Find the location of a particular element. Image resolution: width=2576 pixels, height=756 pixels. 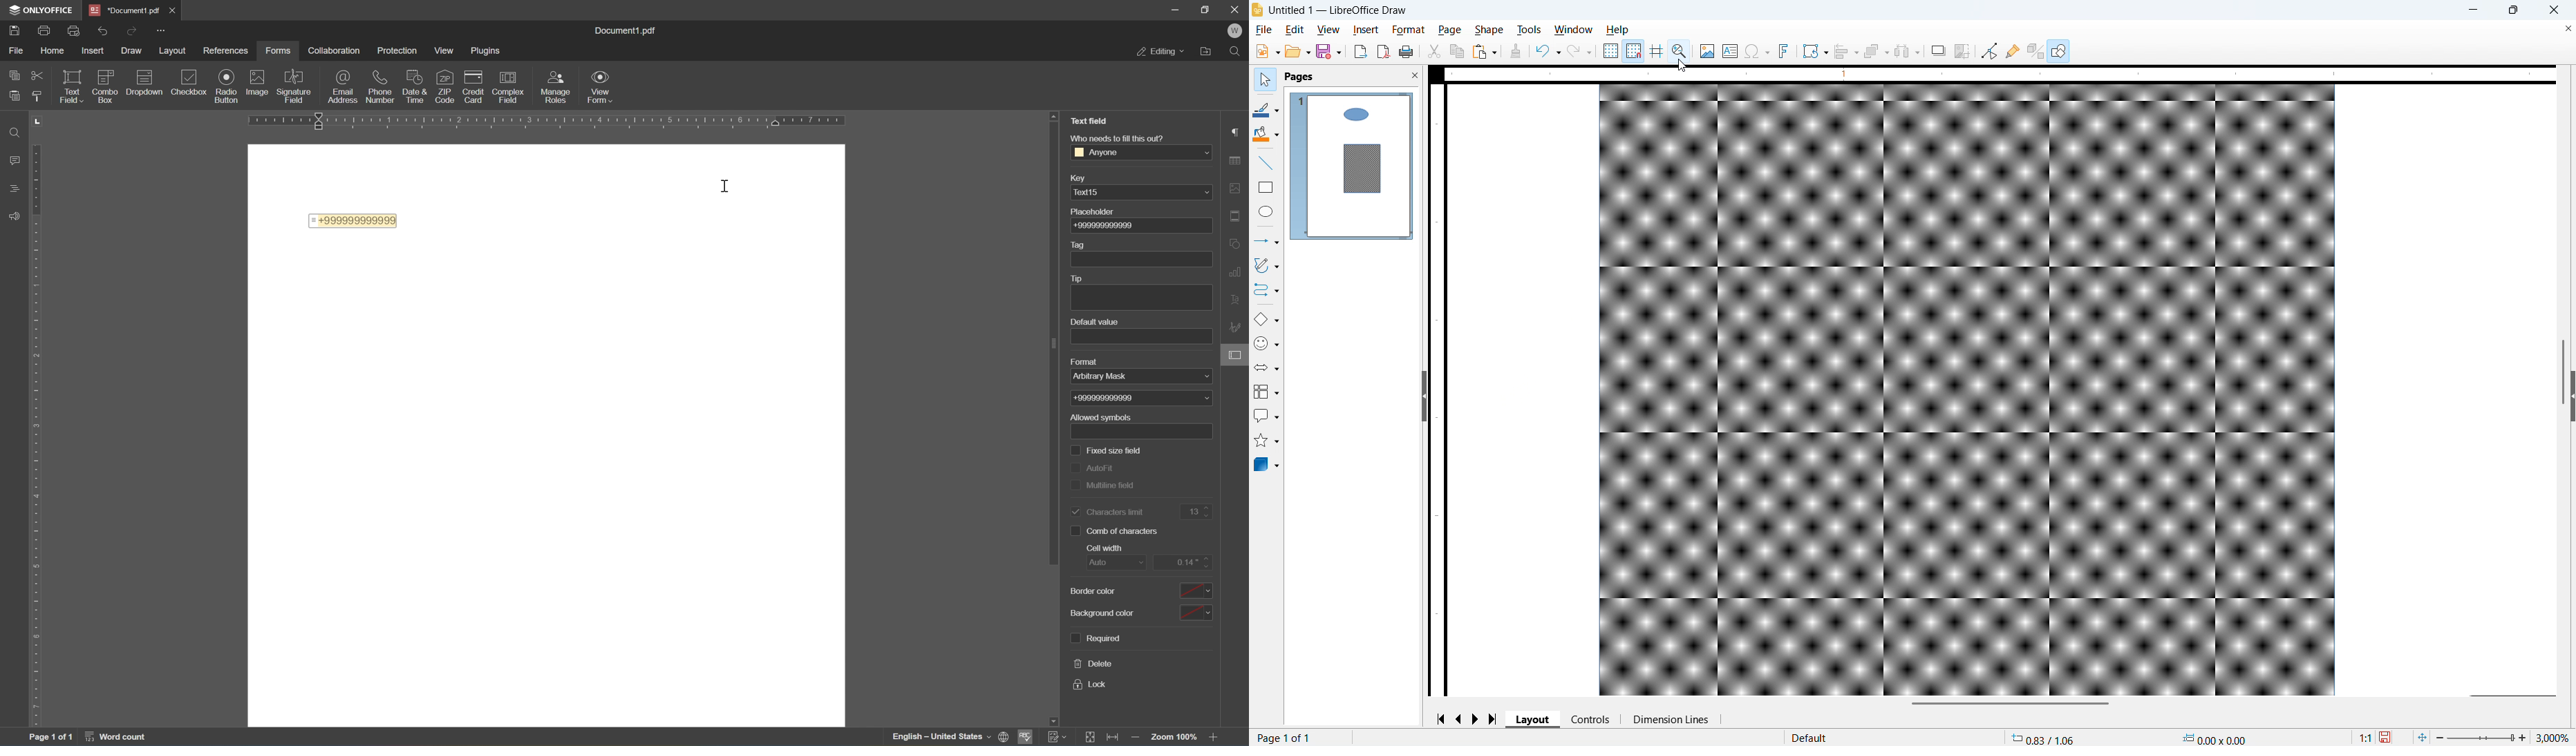

Ellipse  is located at coordinates (1265, 211).